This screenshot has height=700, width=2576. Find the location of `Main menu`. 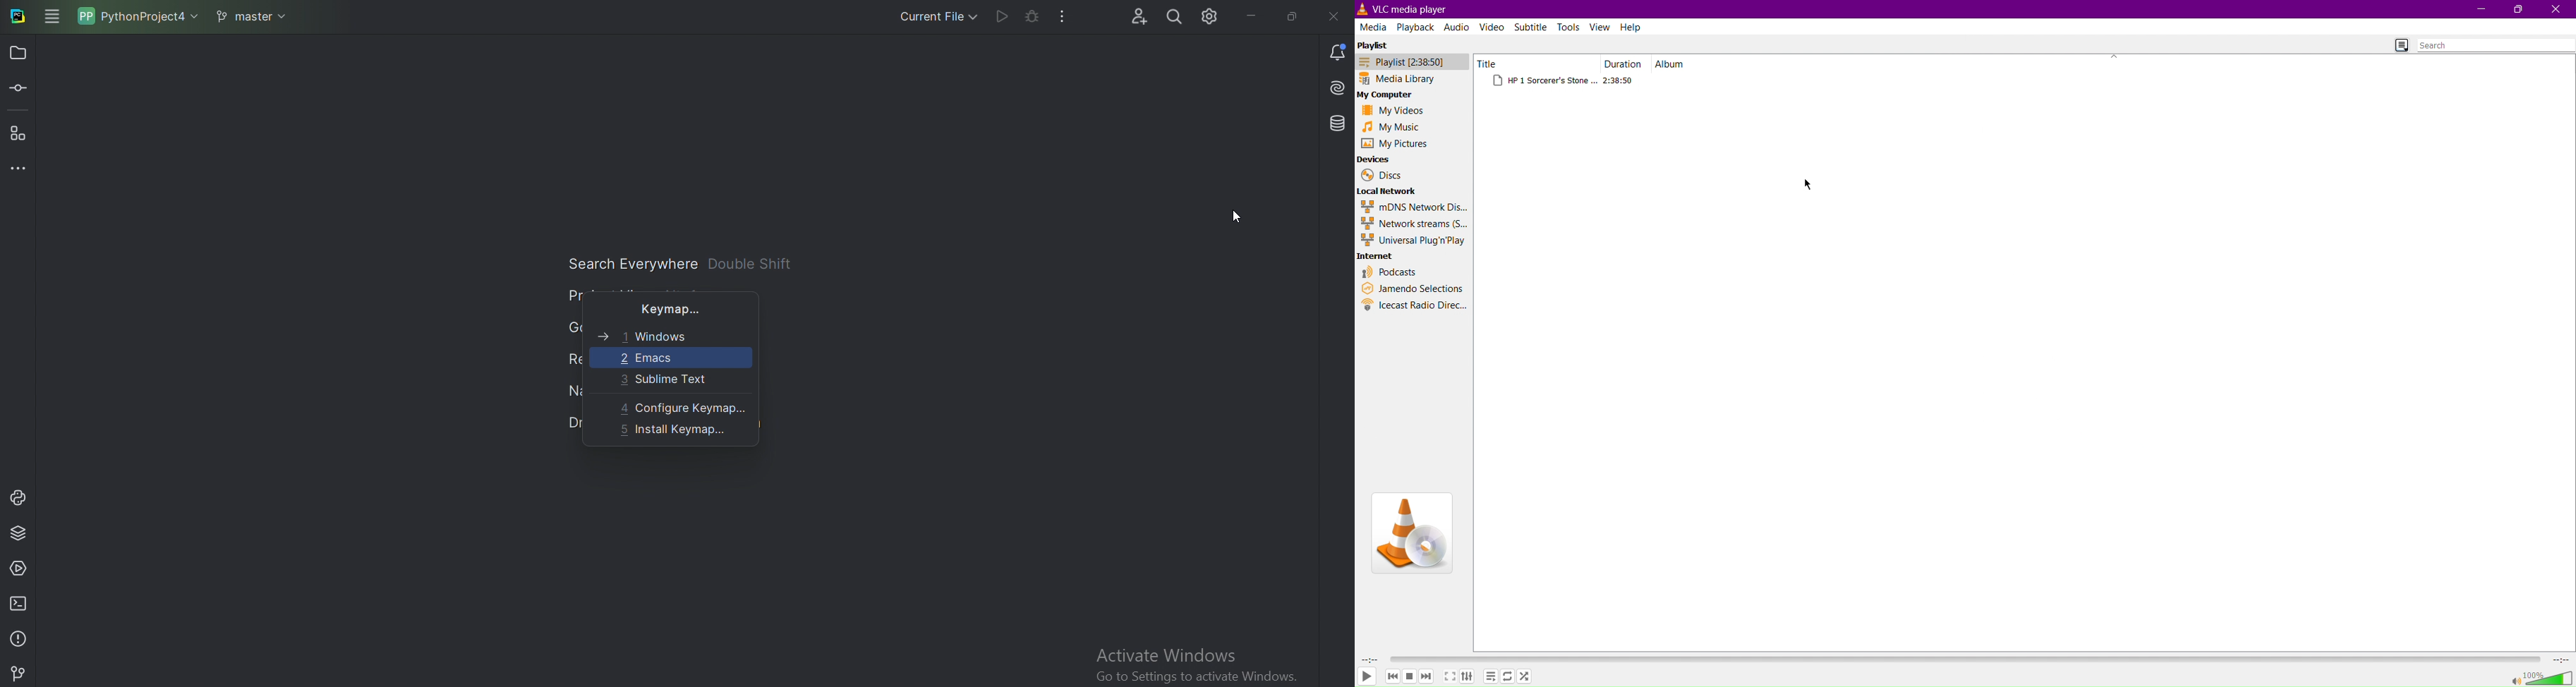

Main menu is located at coordinates (53, 16).